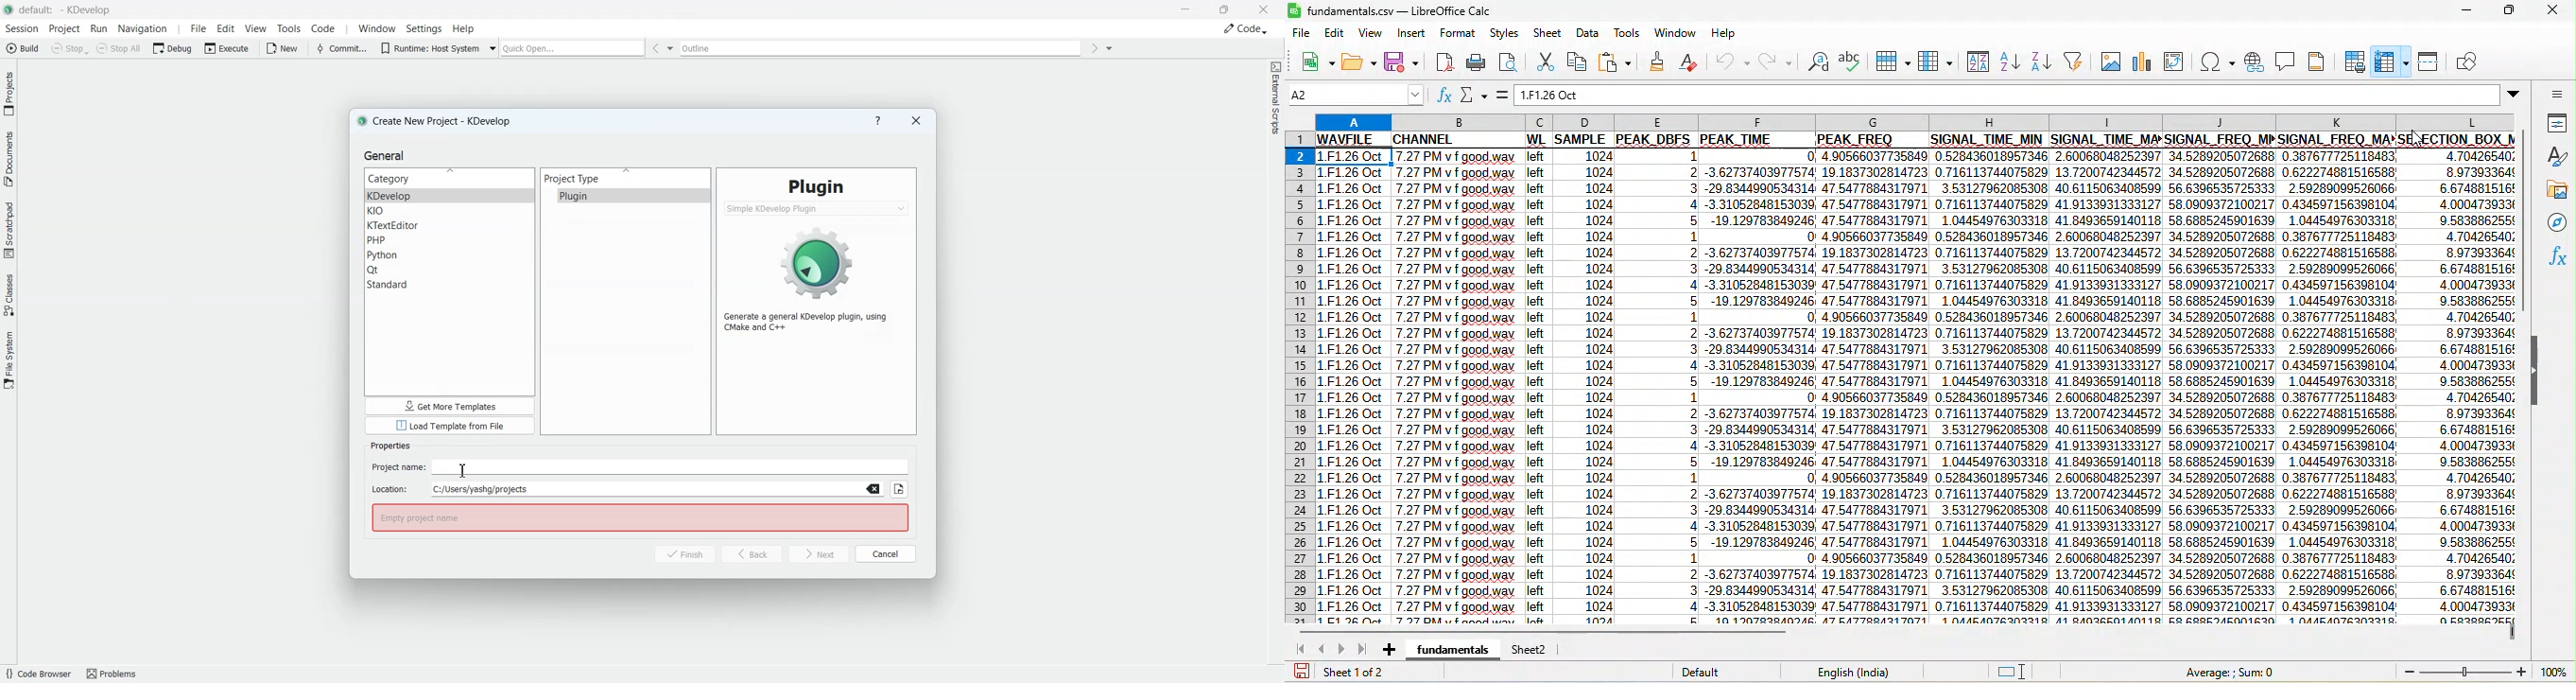 The width and height of the screenshot is (2576, 700). I want to click on sort ascending, so click(2012, 62).